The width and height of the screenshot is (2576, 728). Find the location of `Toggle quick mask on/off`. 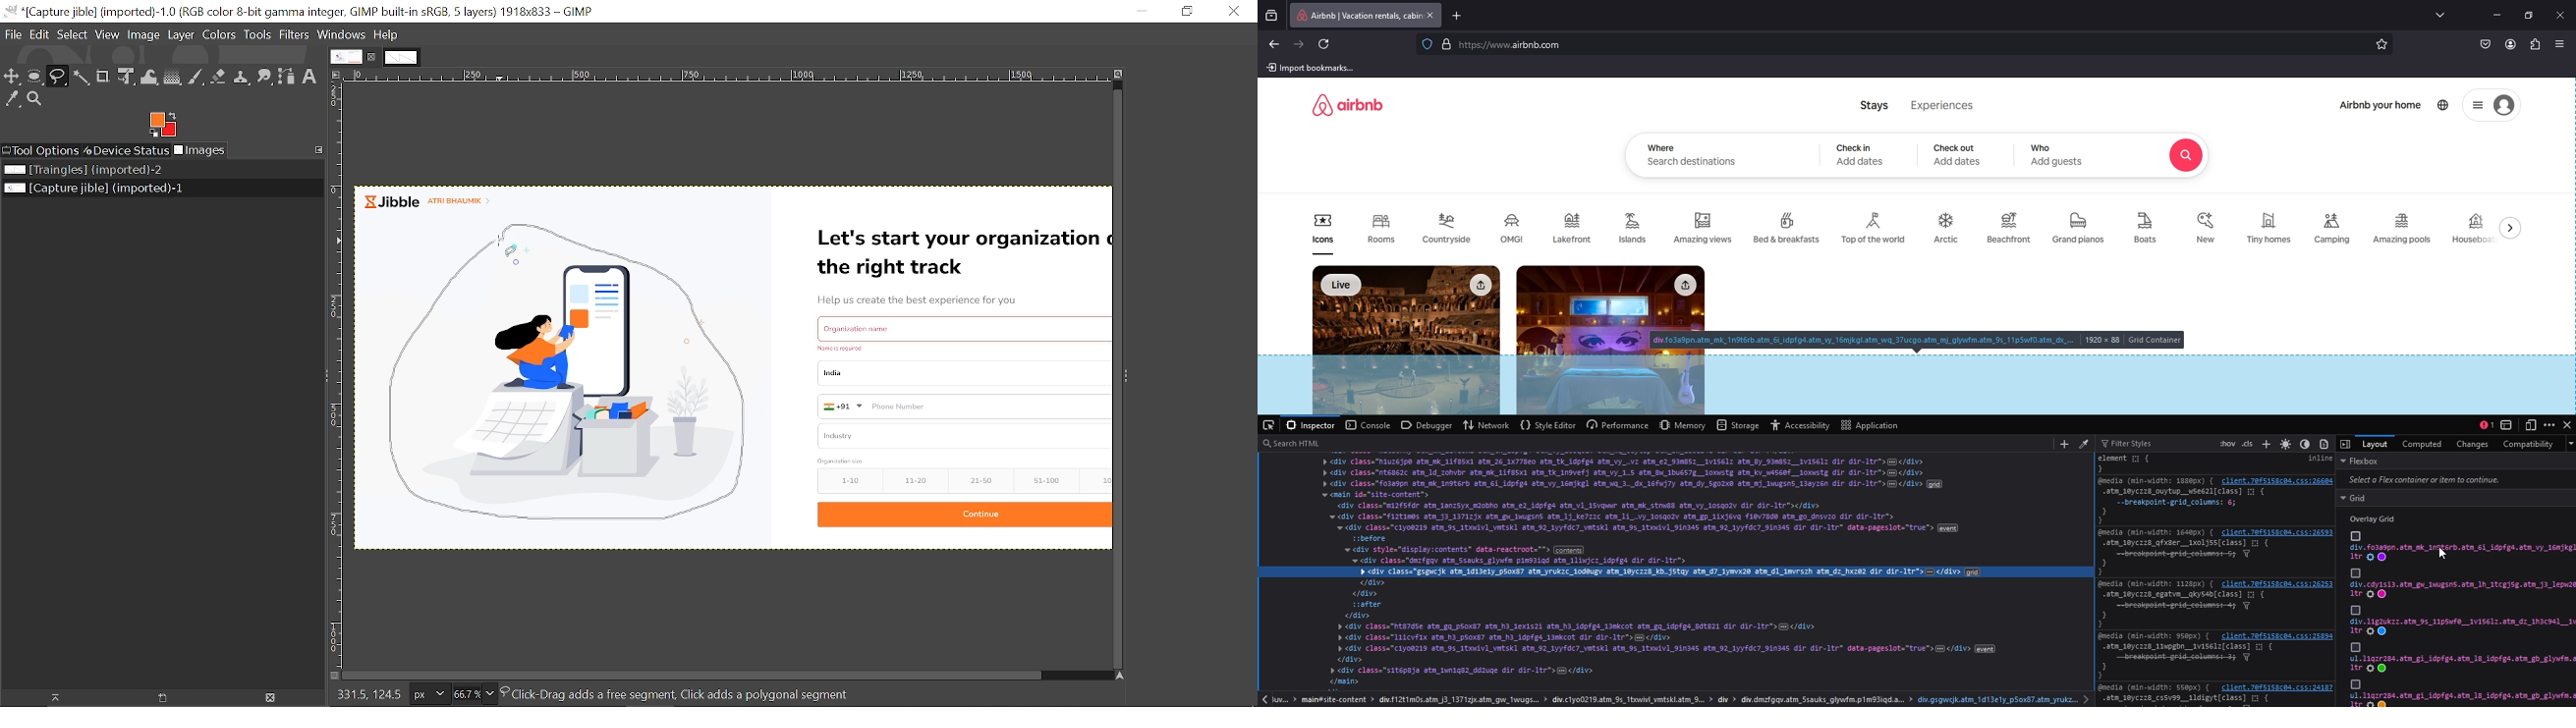

Toggle quick mask on/off is located at coordinates (330, 676).